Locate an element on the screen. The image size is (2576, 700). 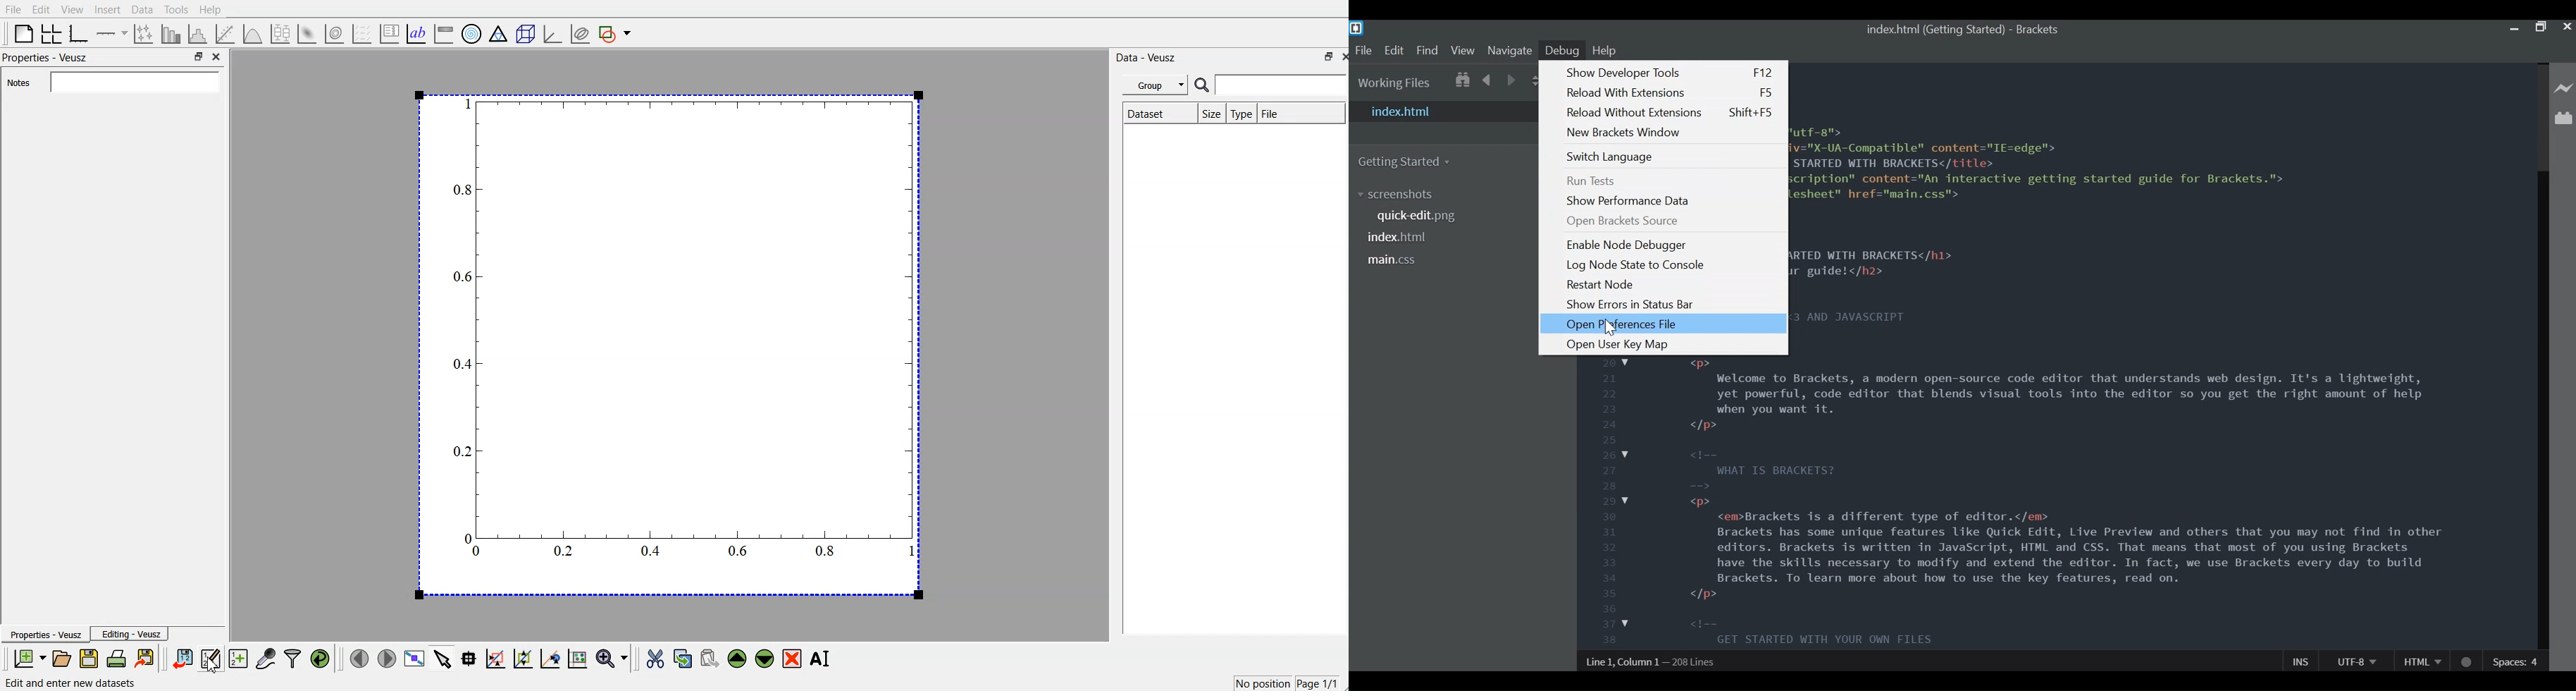
index html (Getting Started) - Brackets is located at coordinates (1961, 29).